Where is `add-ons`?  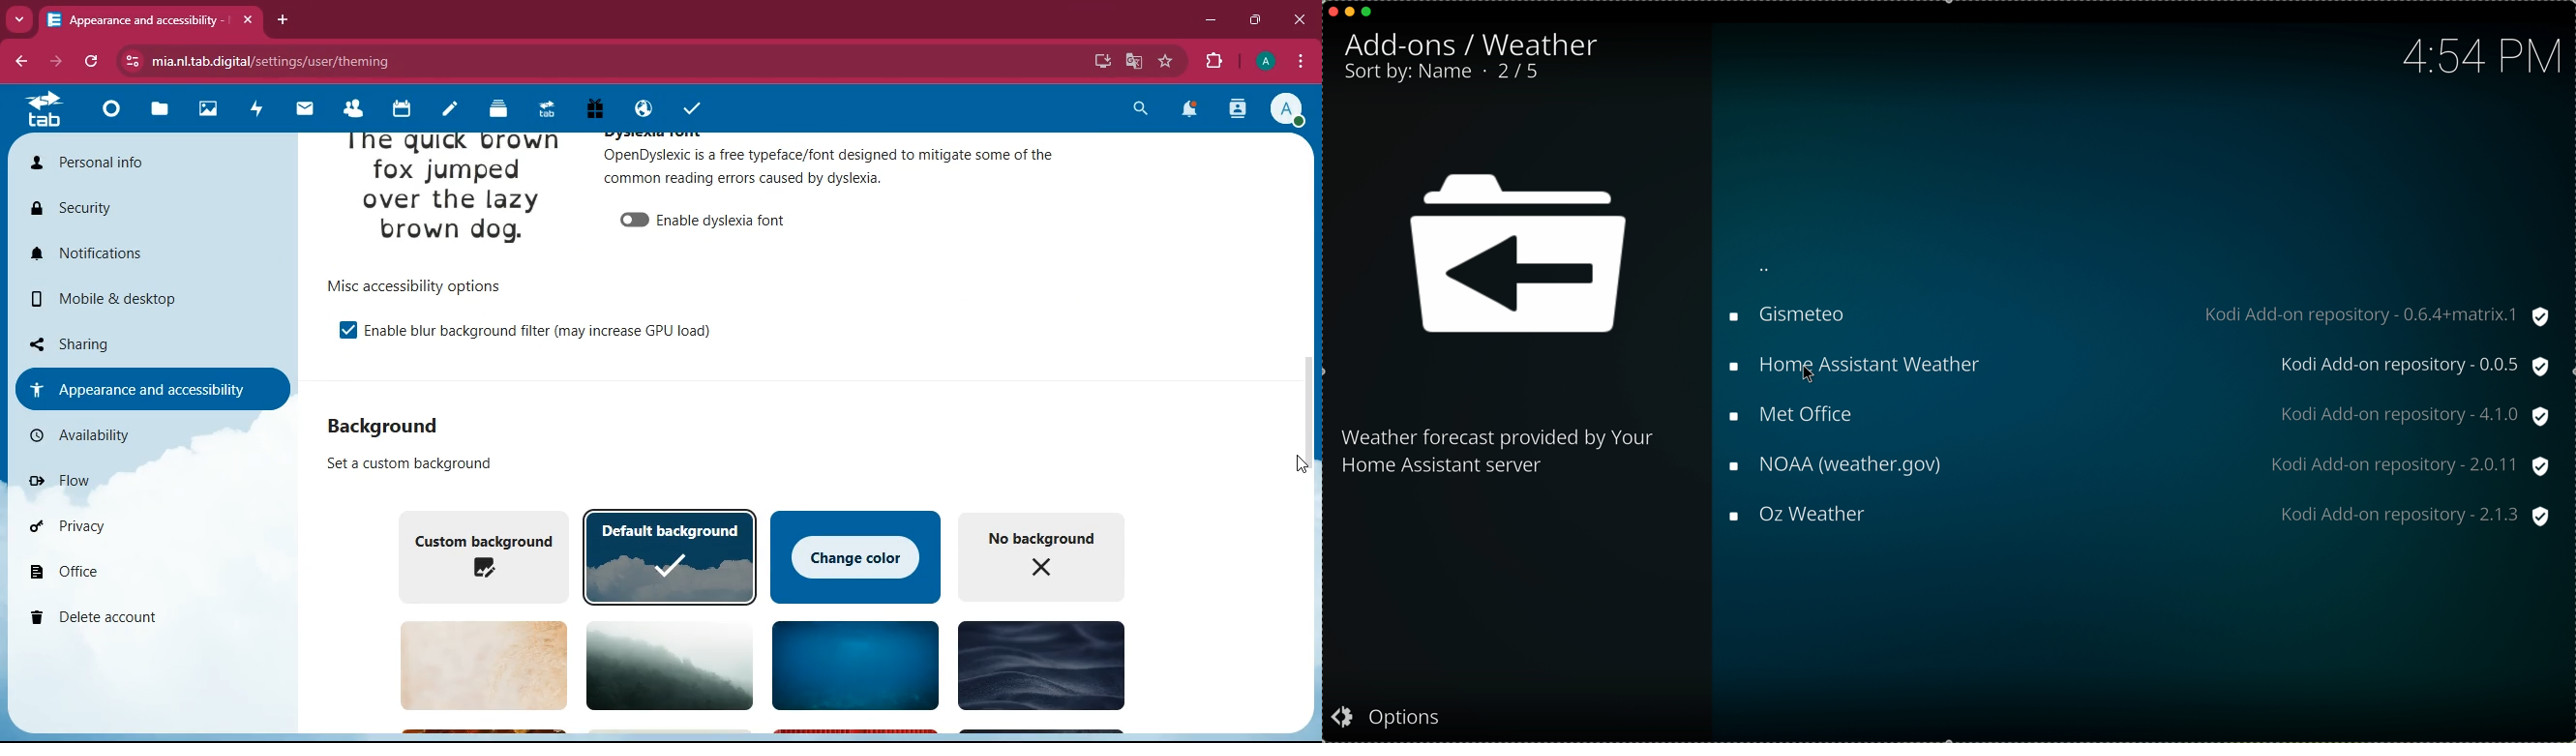 add-ons is located at coordinates (1407, 47).